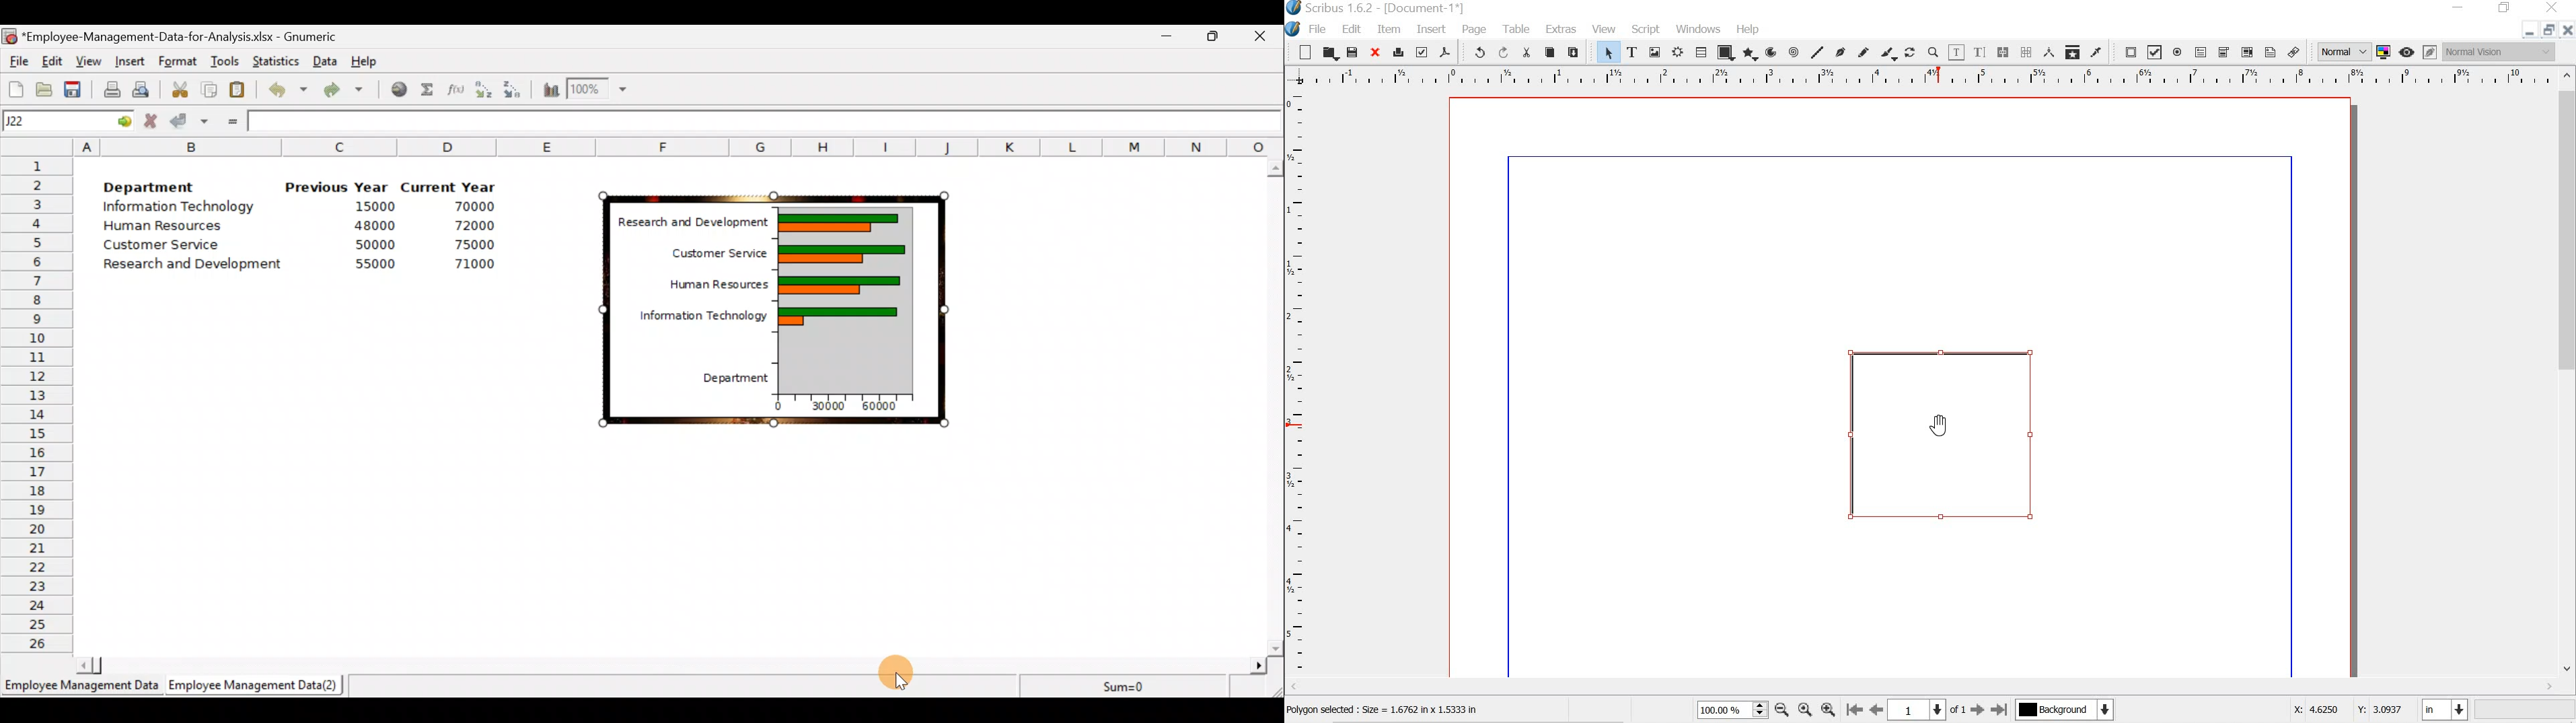  I want to click on Tools, so click(225, 60).